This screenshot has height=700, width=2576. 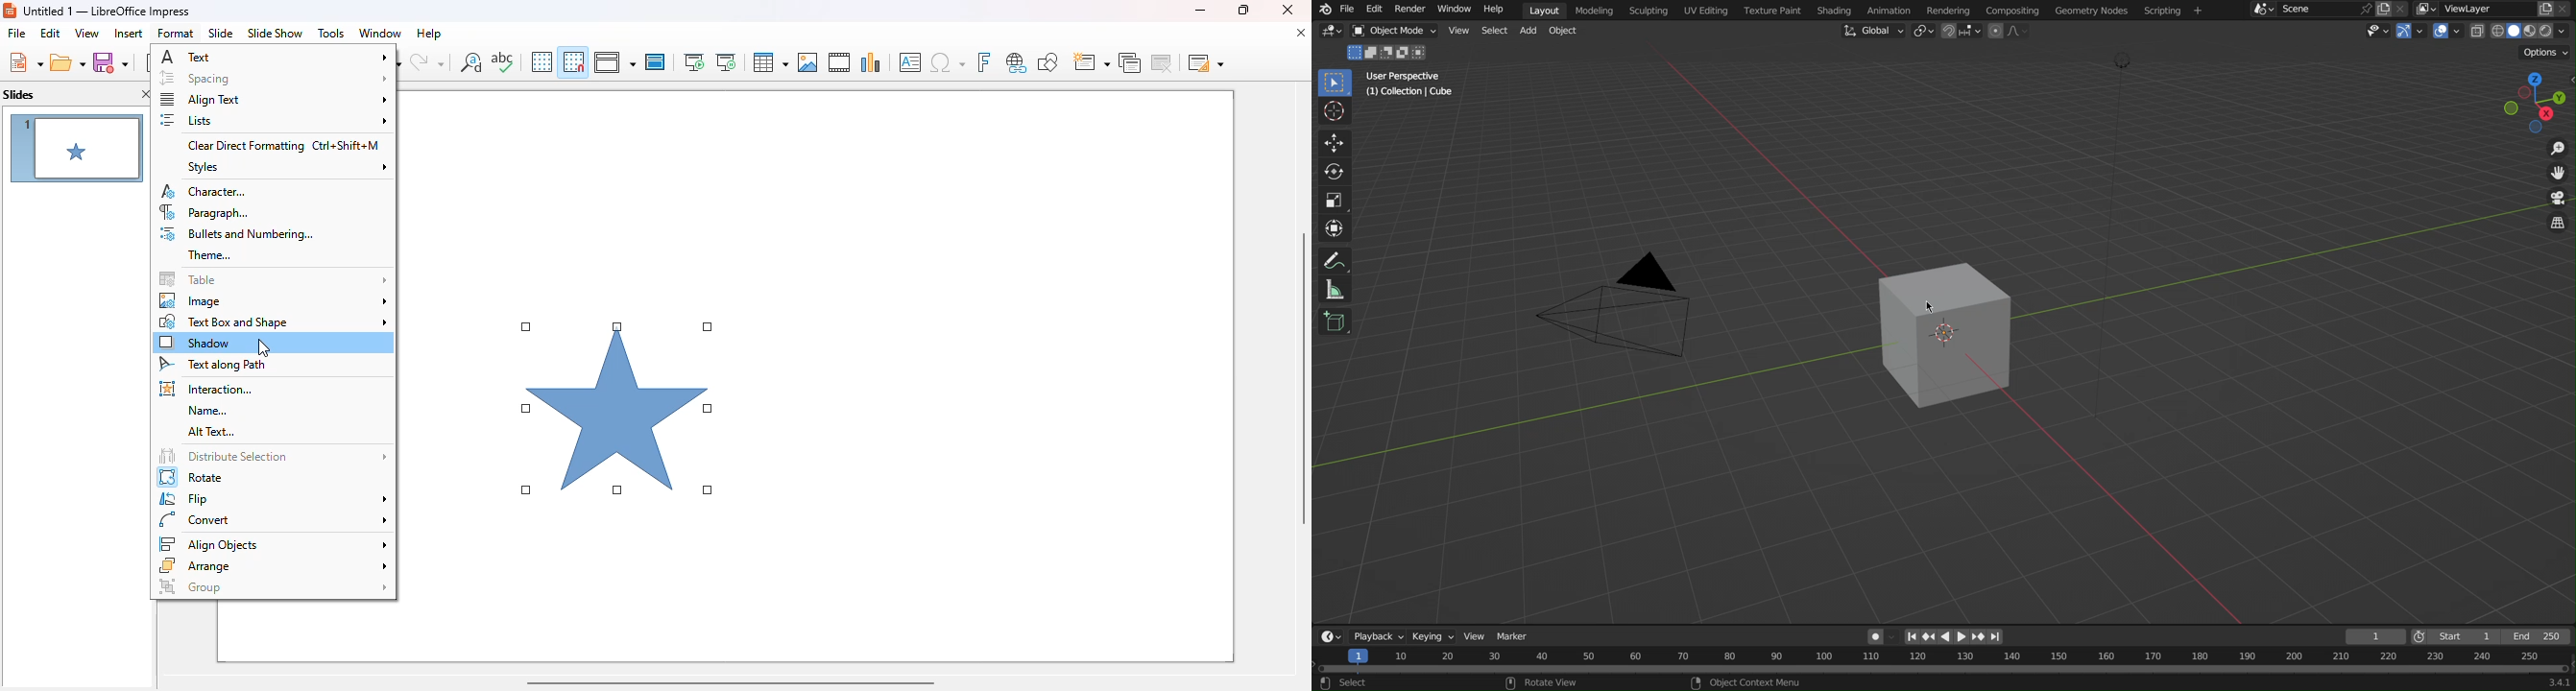 What do you see at coordinates (208, 411) in the screenshot?
I see `name` at bounding box center [208, 411].